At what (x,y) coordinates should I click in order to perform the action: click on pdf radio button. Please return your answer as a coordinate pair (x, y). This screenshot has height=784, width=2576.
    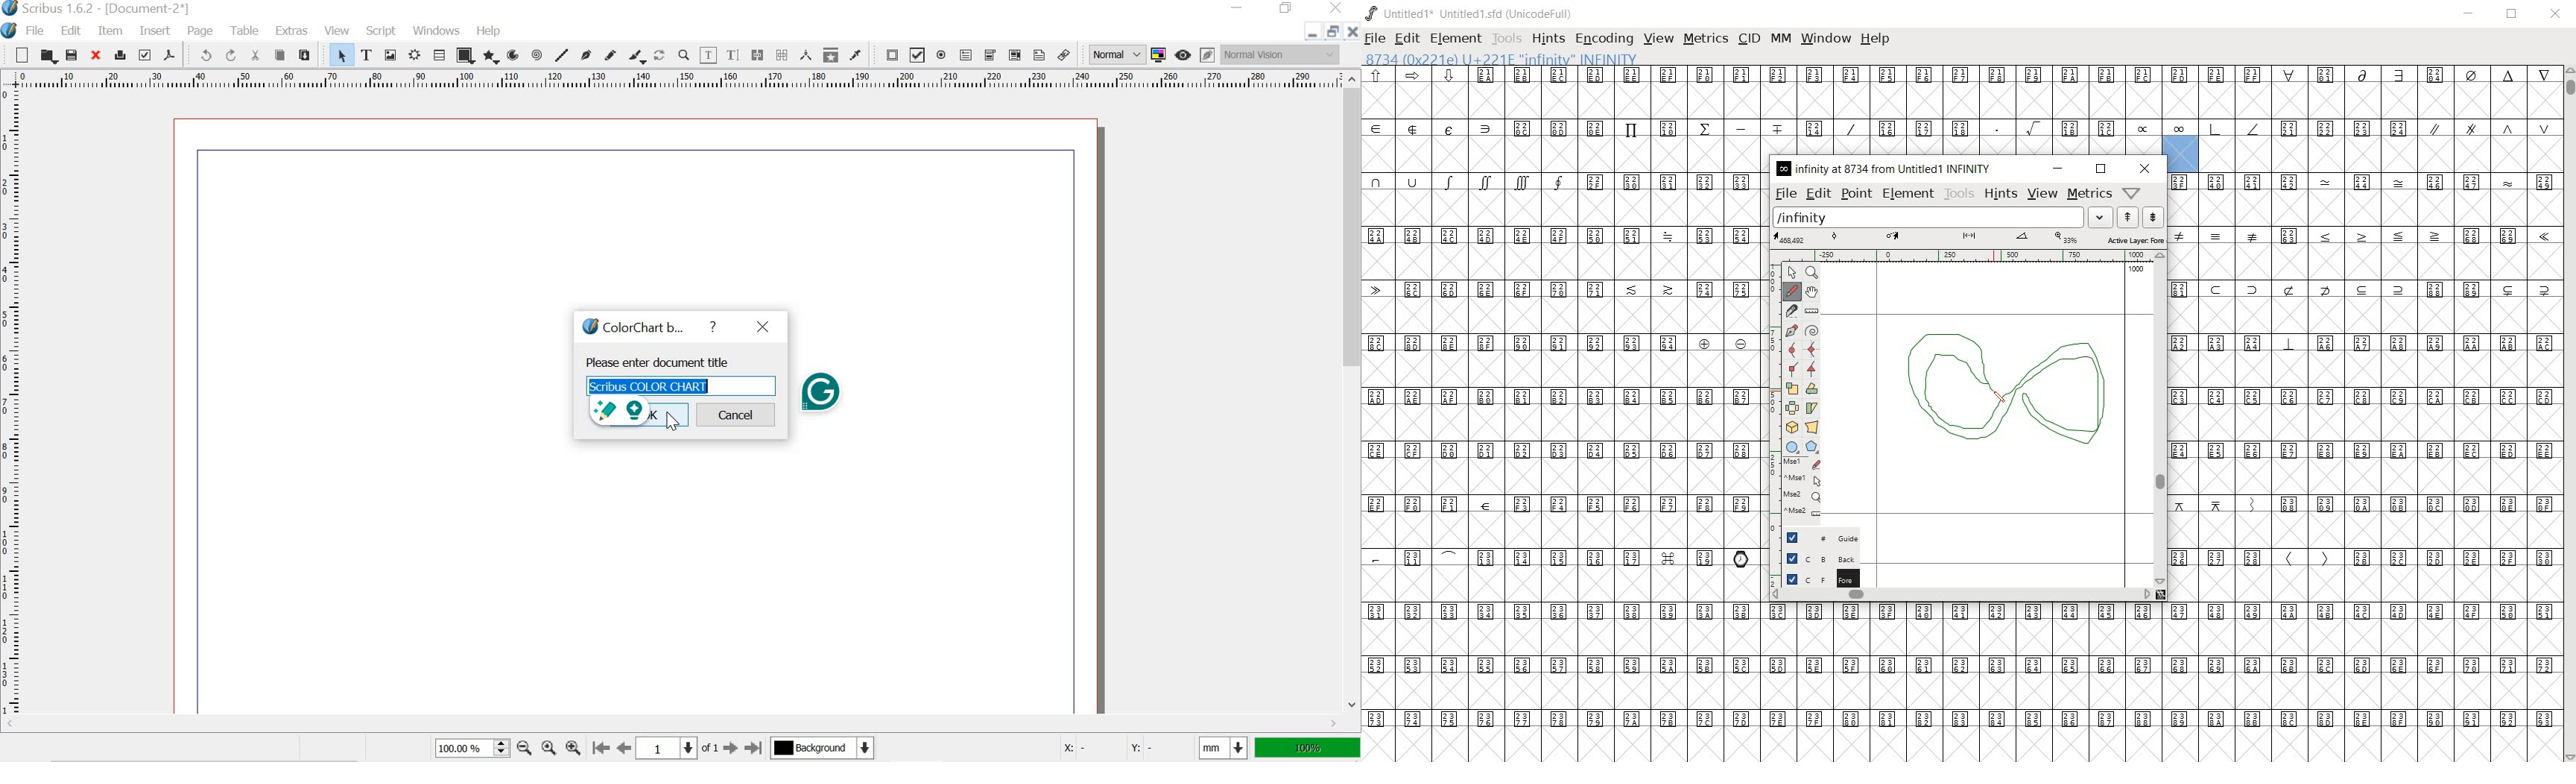
    Looking at the image, I should click on (942, 57).